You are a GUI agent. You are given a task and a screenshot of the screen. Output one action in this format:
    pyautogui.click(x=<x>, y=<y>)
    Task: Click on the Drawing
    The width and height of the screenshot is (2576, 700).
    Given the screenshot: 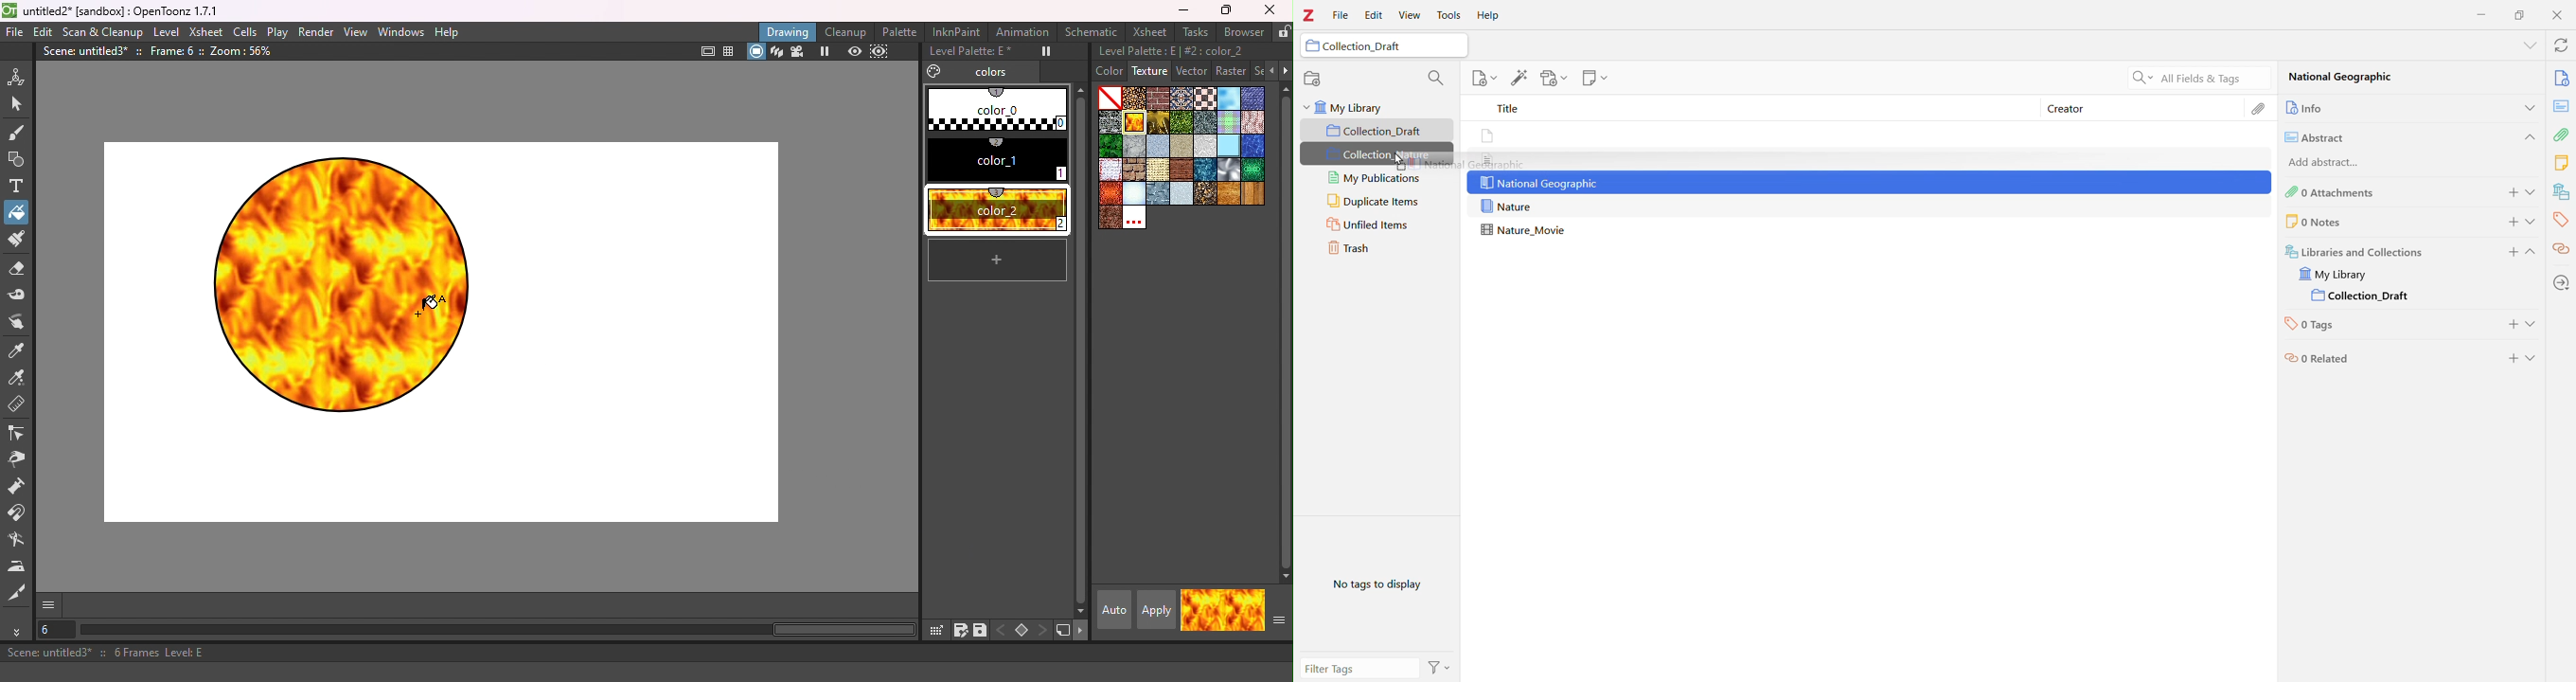 What is the action you would take?
    pyautogui.click(x=789, y=31)
    